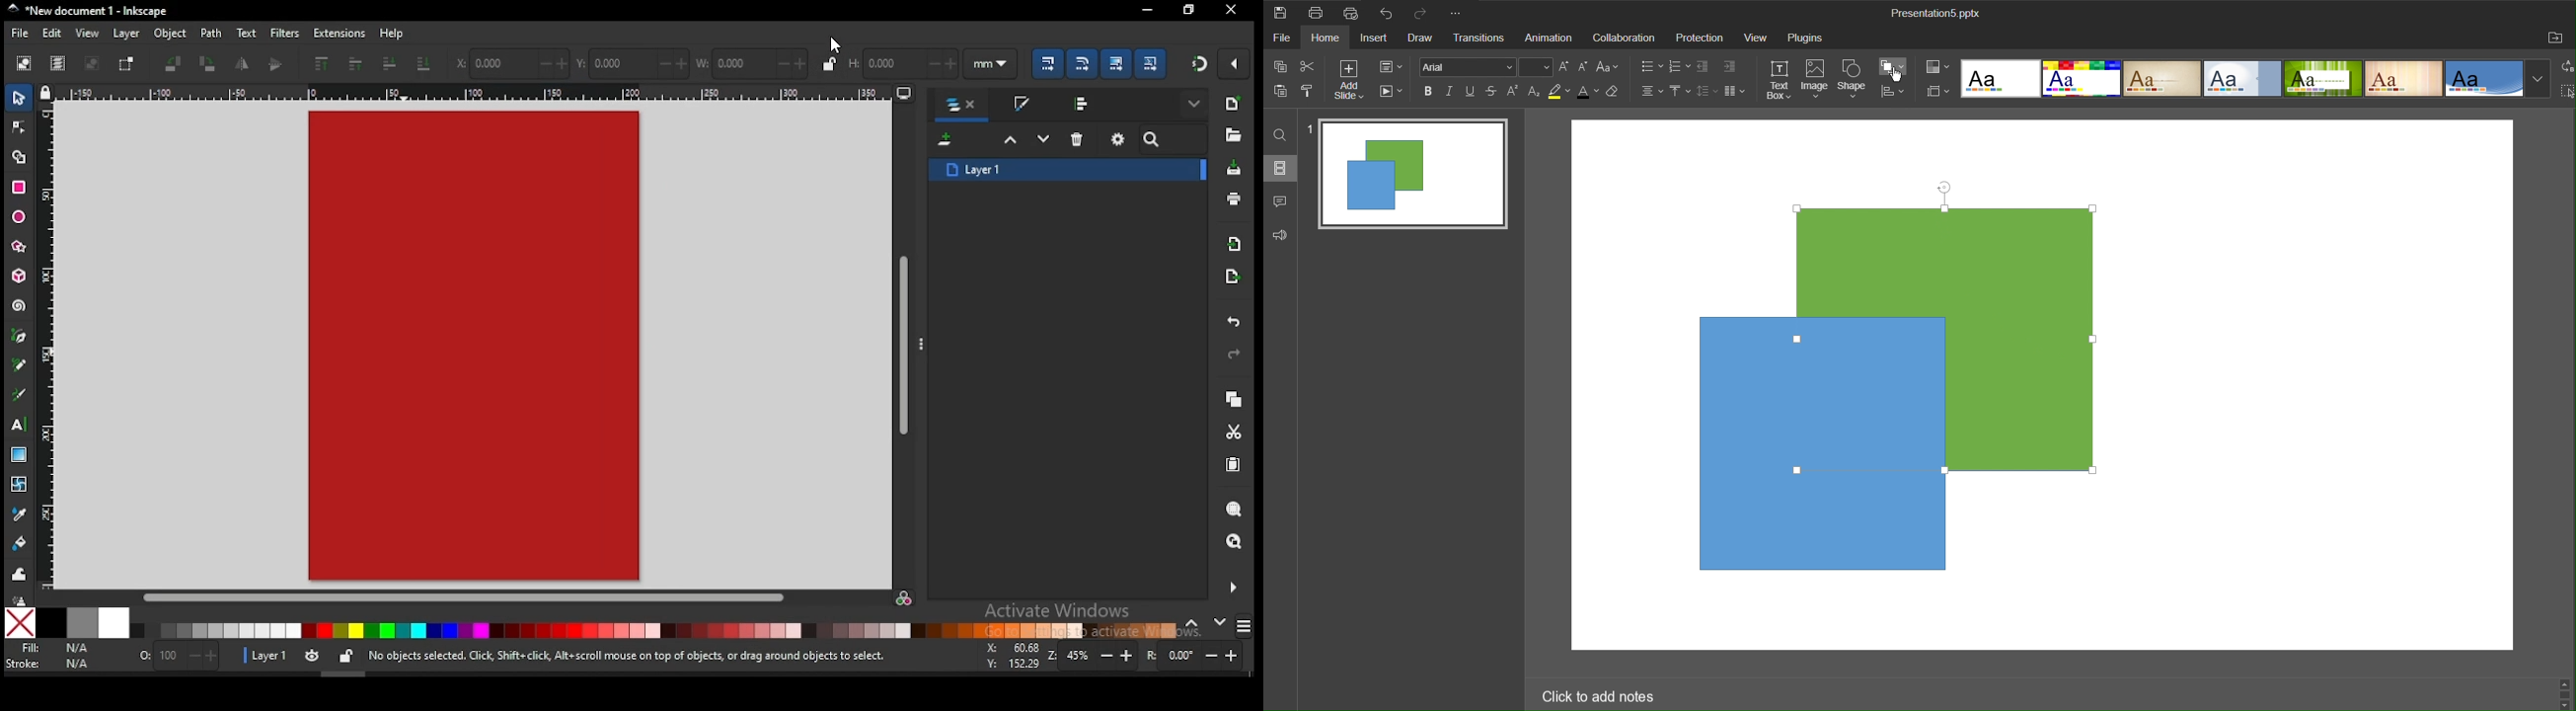 The height and width of the screenshot is (728, 2576). What do you see at coordinates (1233, 400) in the screenshot?
I see `copy` at bounding box center [1233, 400].